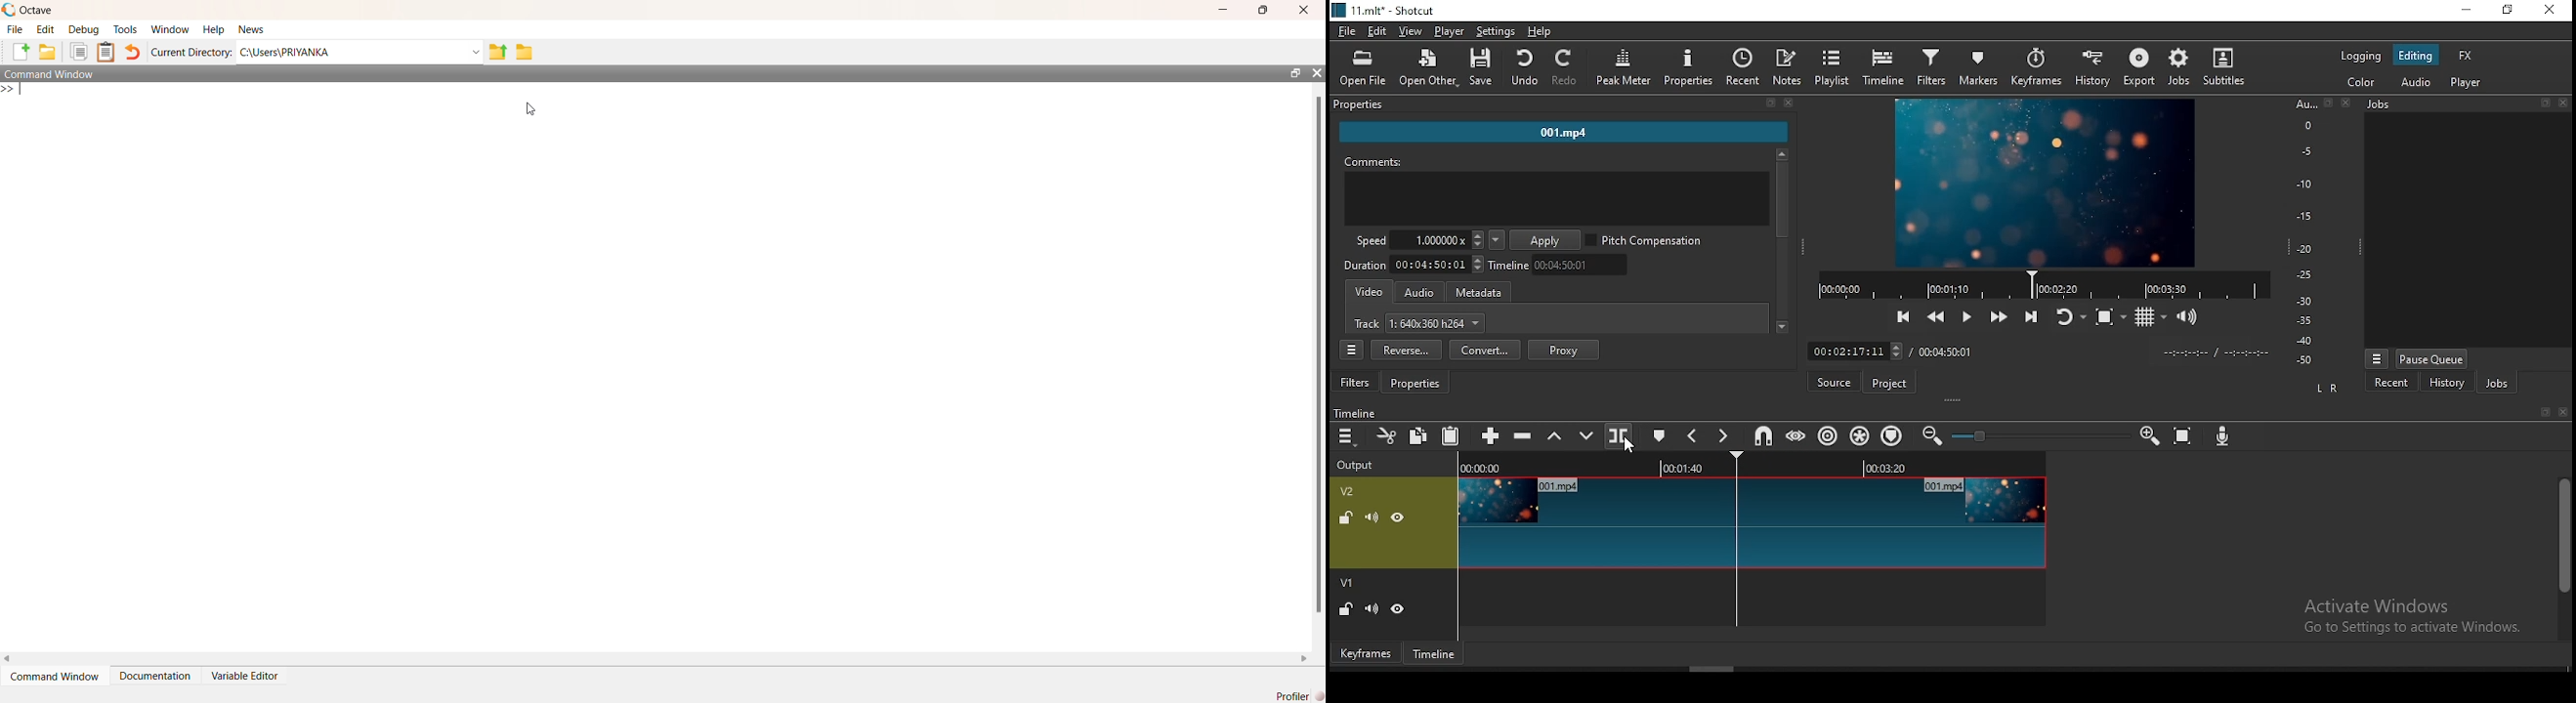 The height and width of the screenshot is (728, 2576). Describe the element at coordinates (1485, 350) in the screenshot. I see `convert` at that location.